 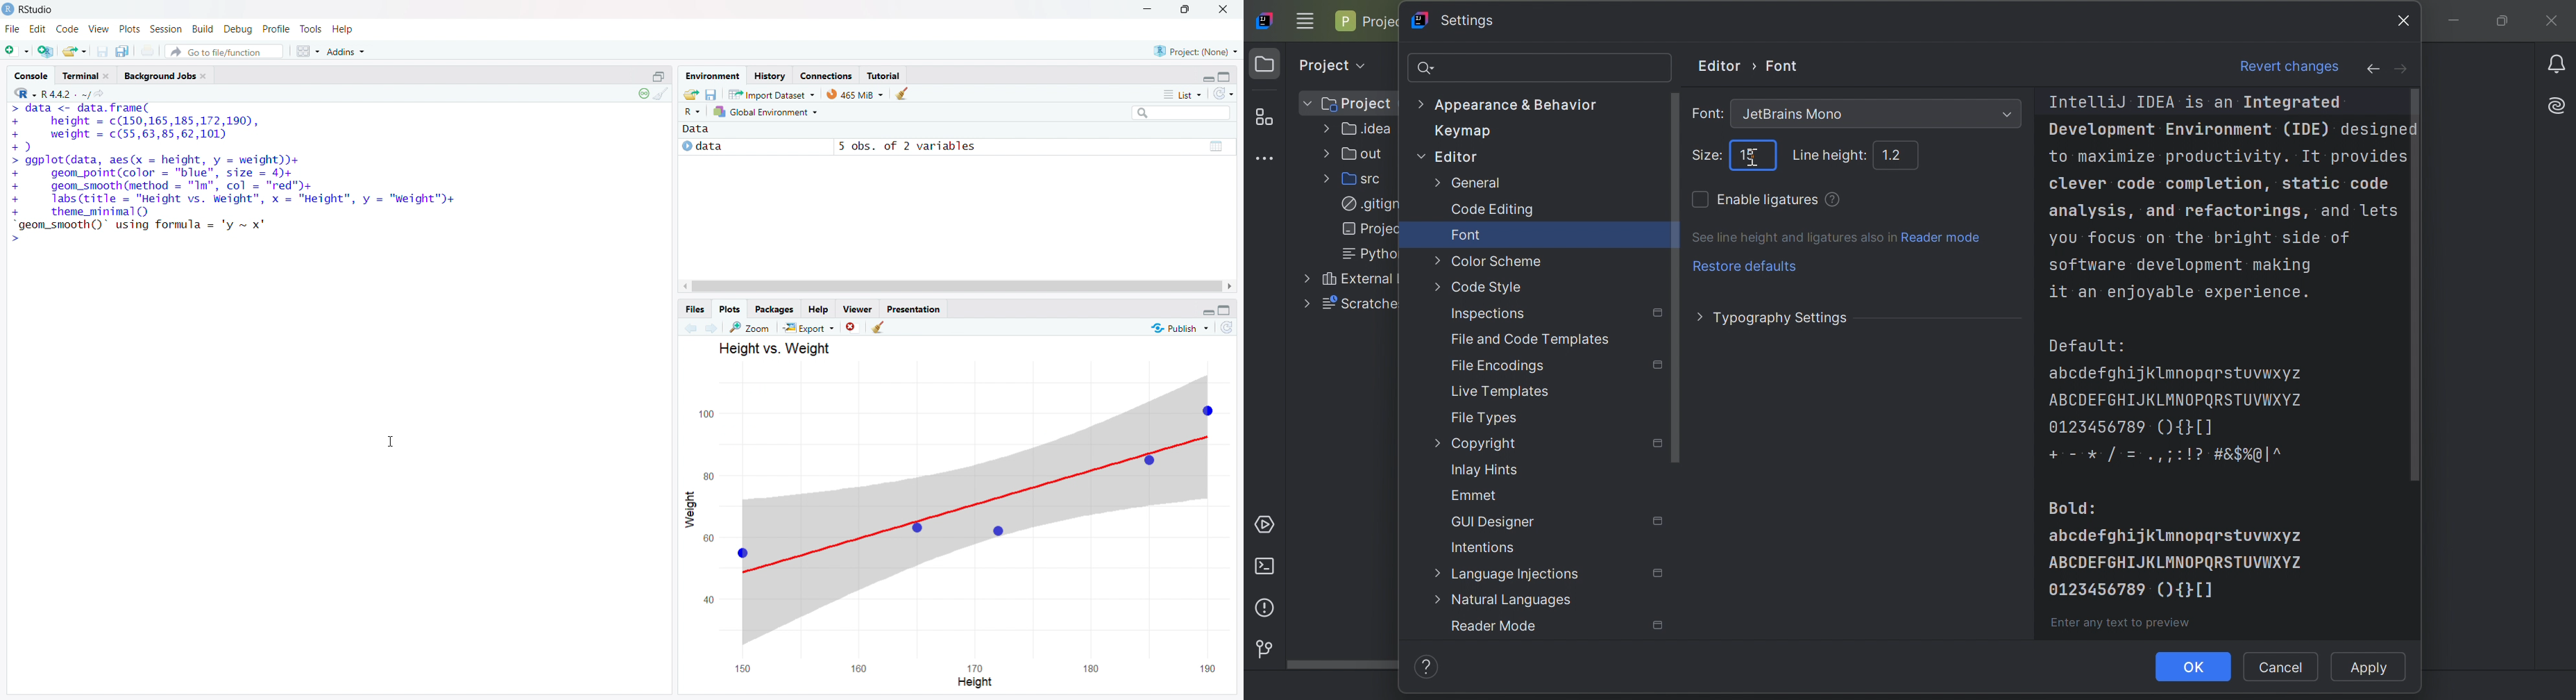 I want to click on software development making, so click(x=2179, y=266).